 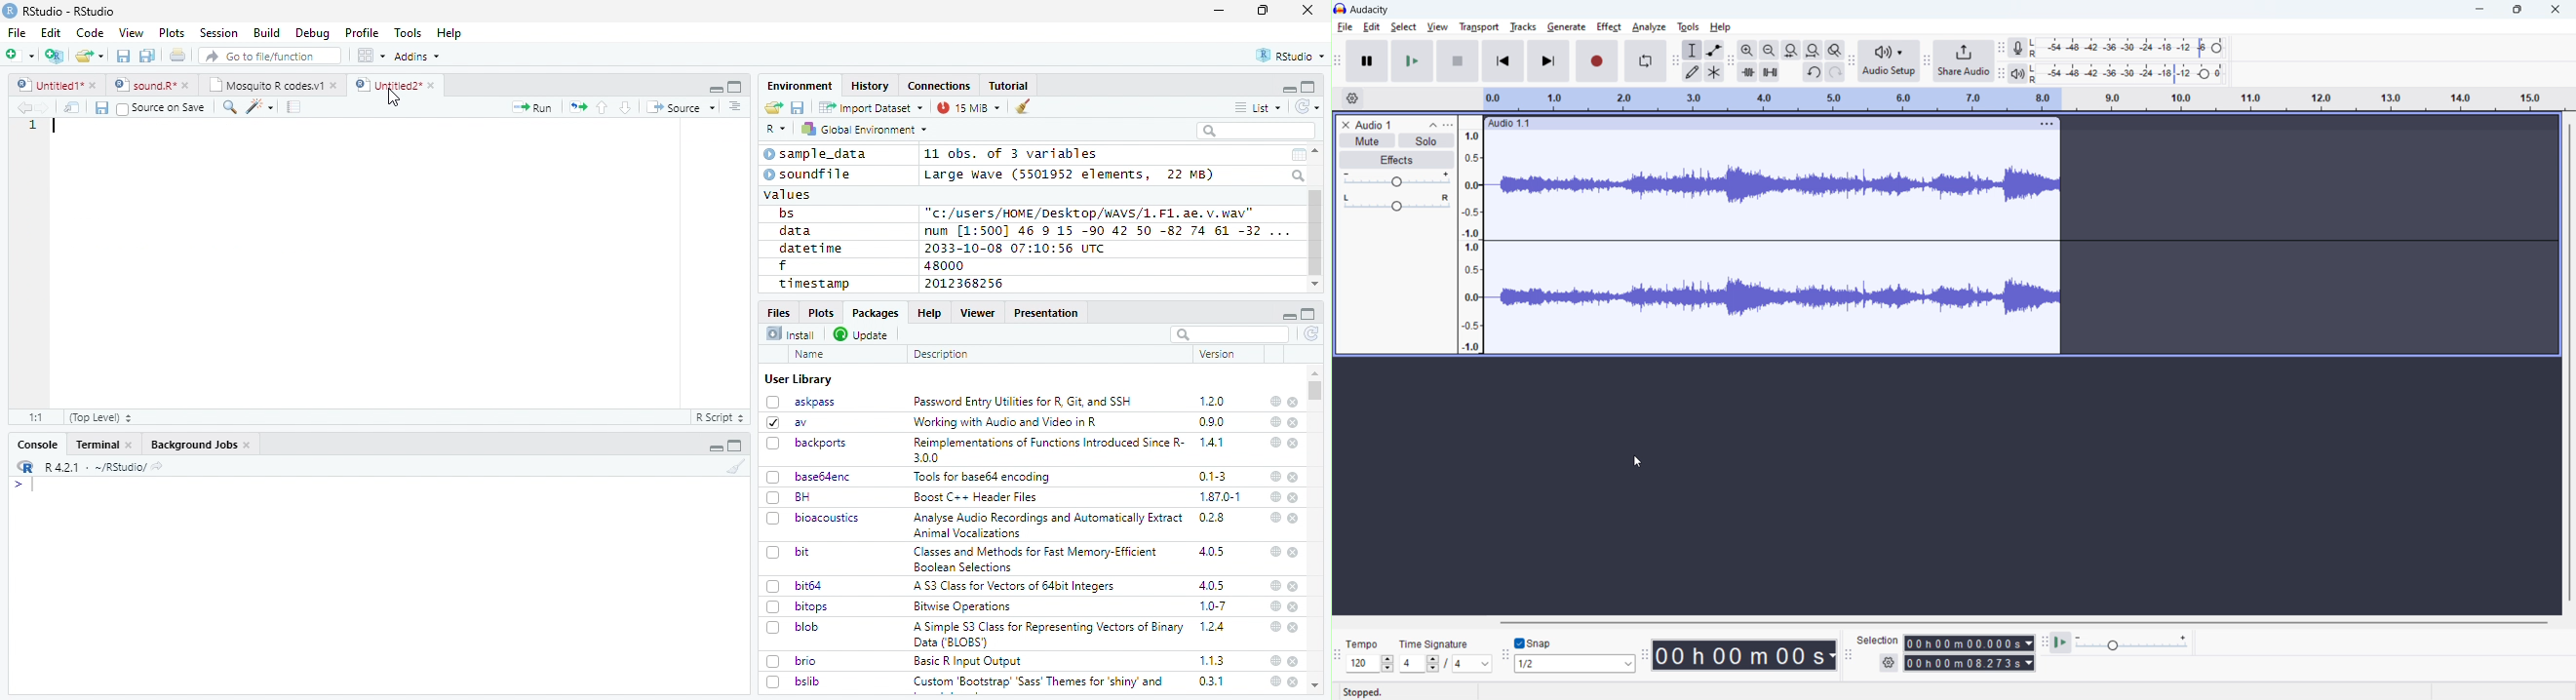 I want to click on bitops, so click(x=799, y=606).